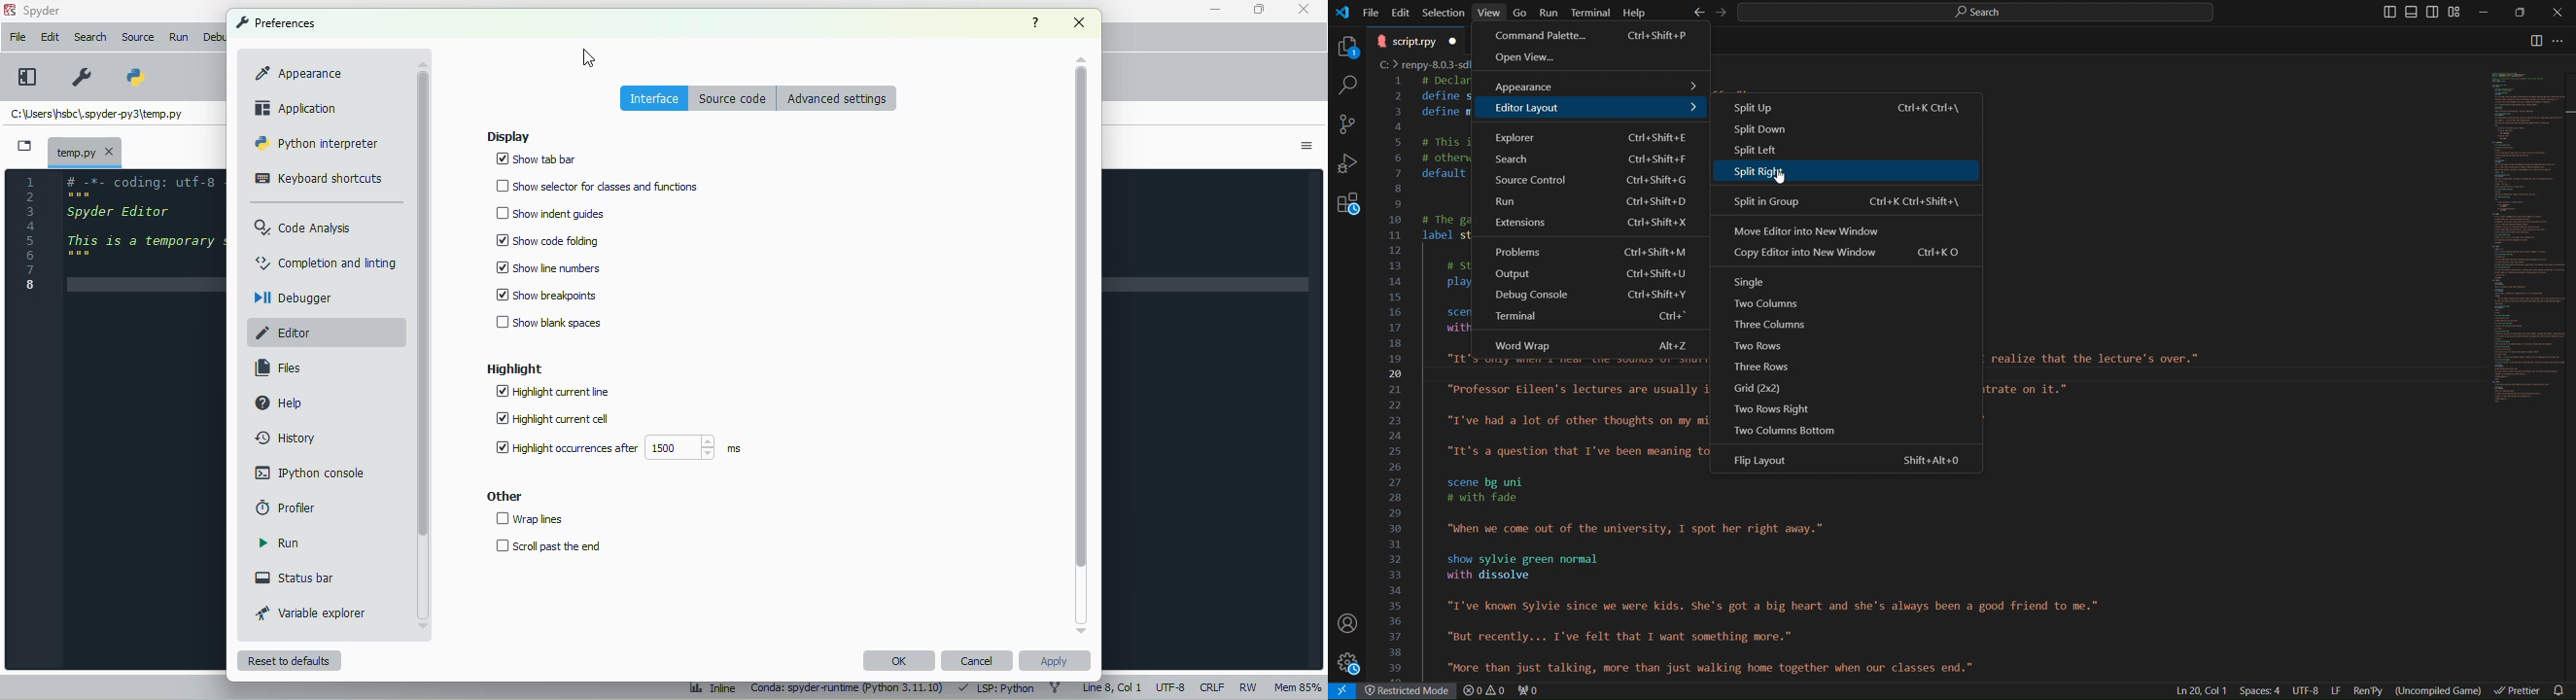  What do you see at coordinates (1055, 687) in the screenshot?
I see `git branch` at bounding box center [1055, 687].